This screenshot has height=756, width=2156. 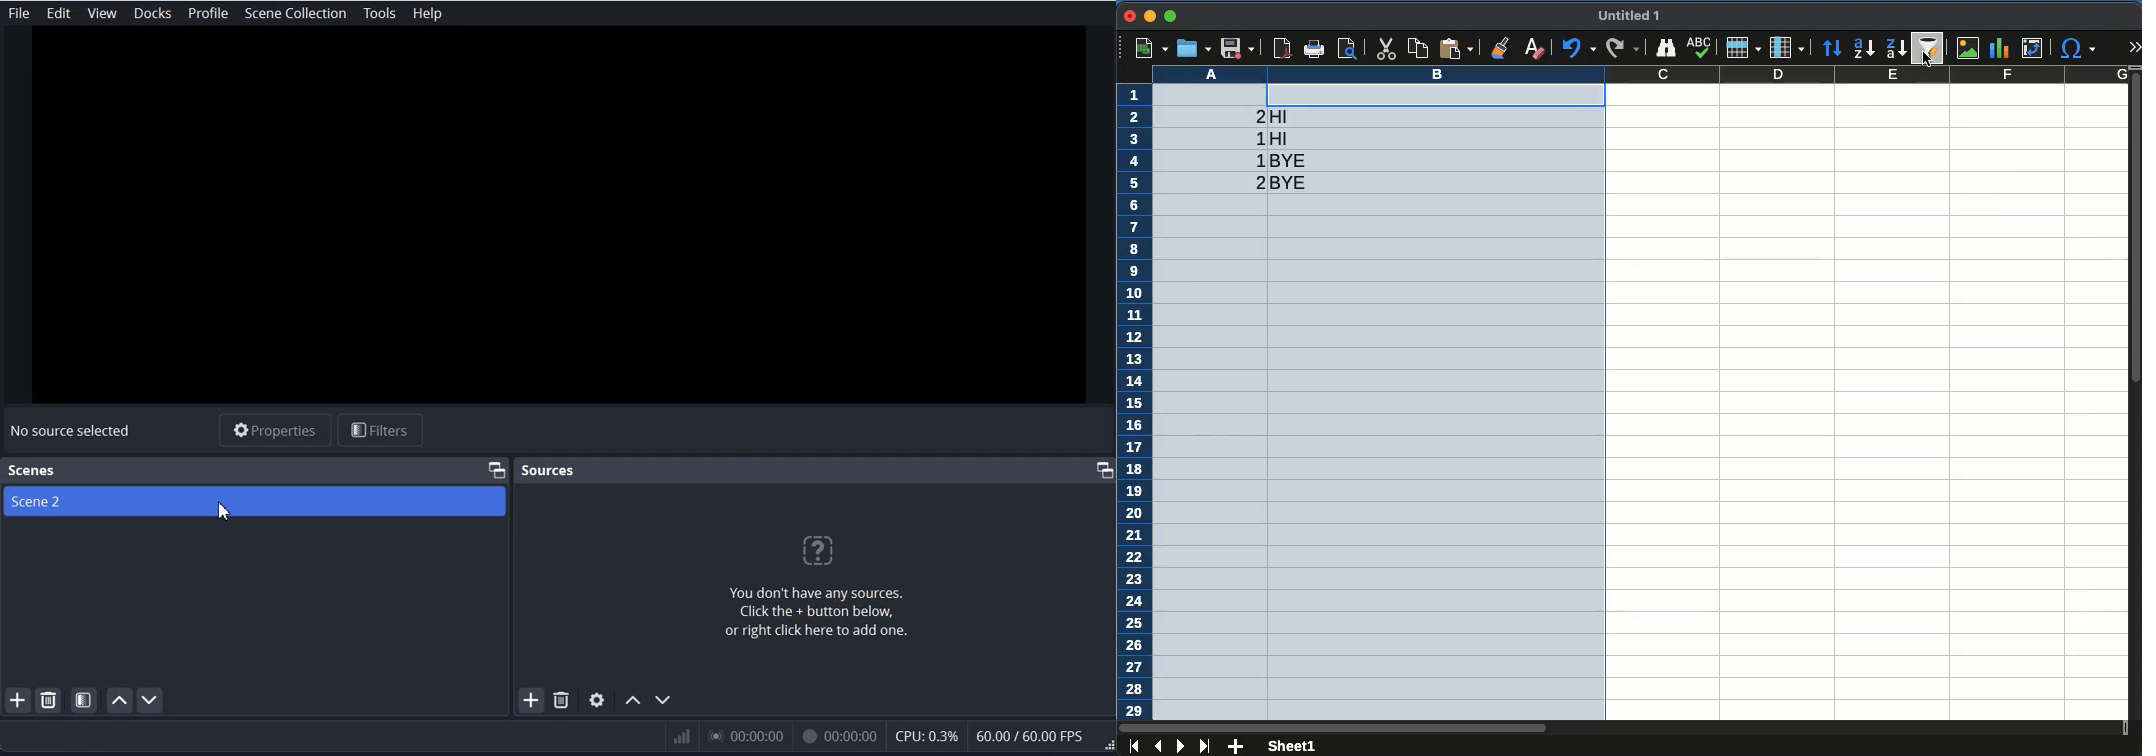 I want to click on column, so click(x=1786, y=48).